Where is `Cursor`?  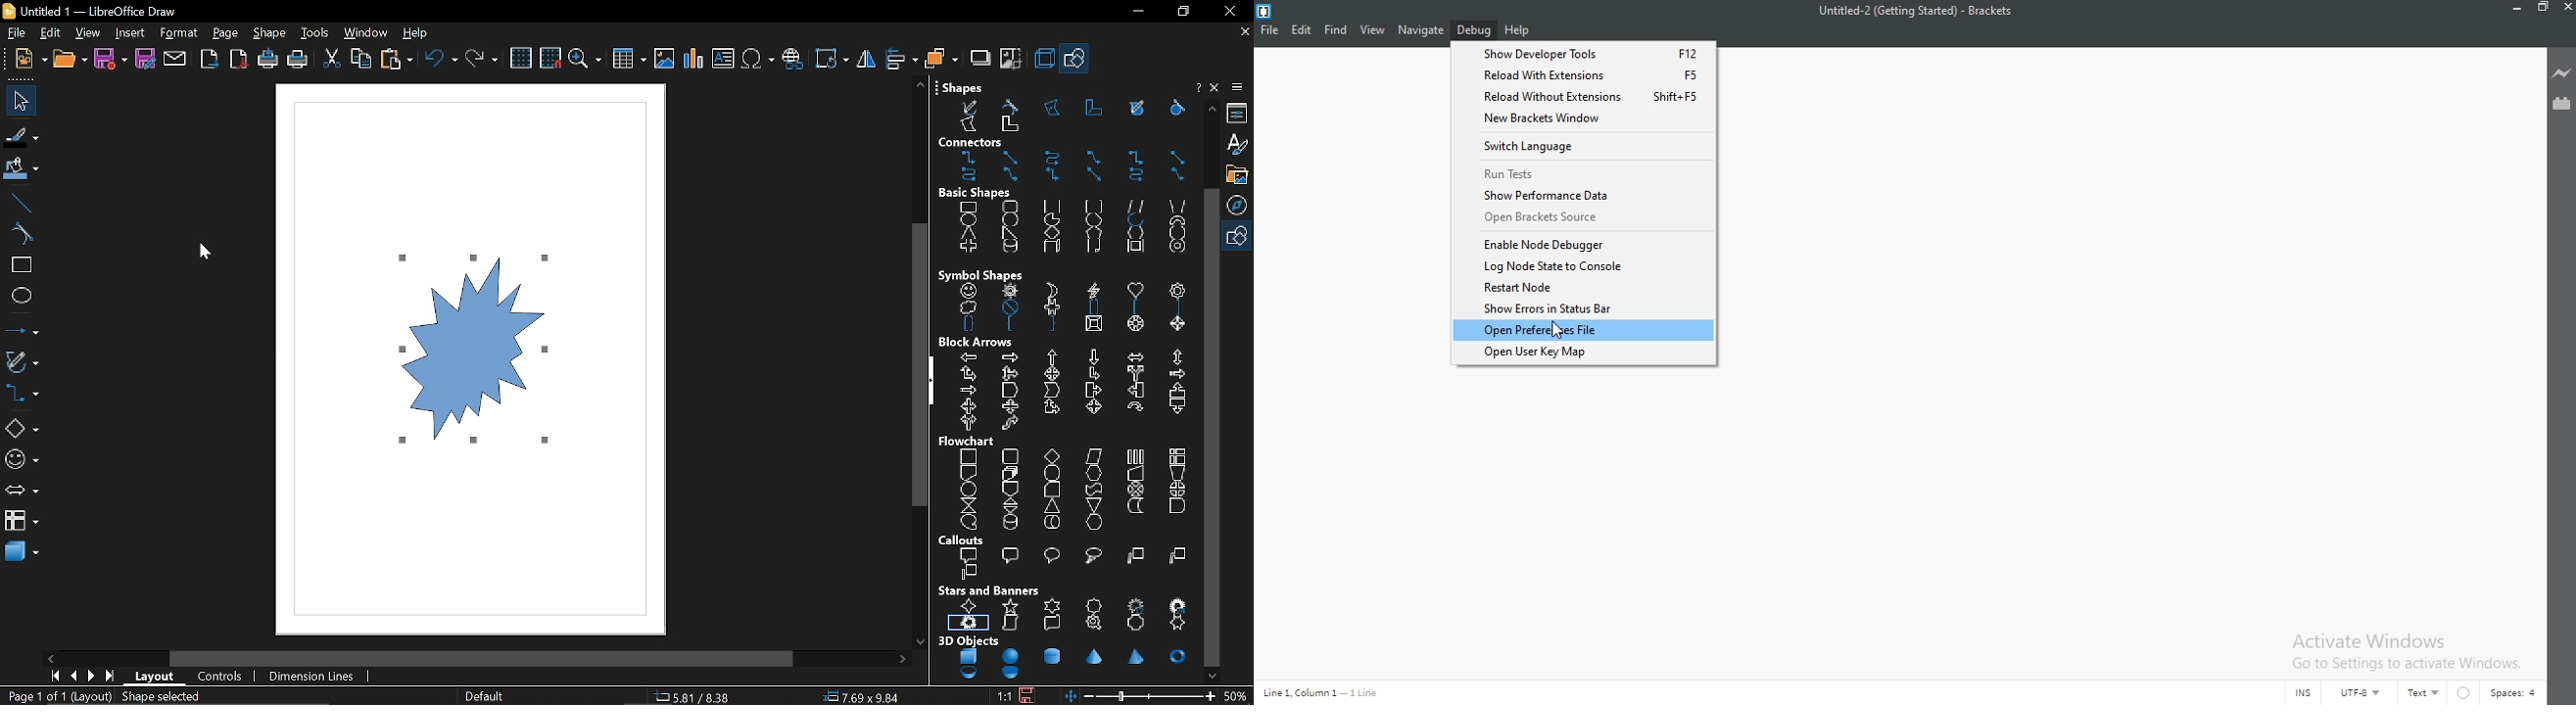 Cursor is located at coordinates (199, 258).